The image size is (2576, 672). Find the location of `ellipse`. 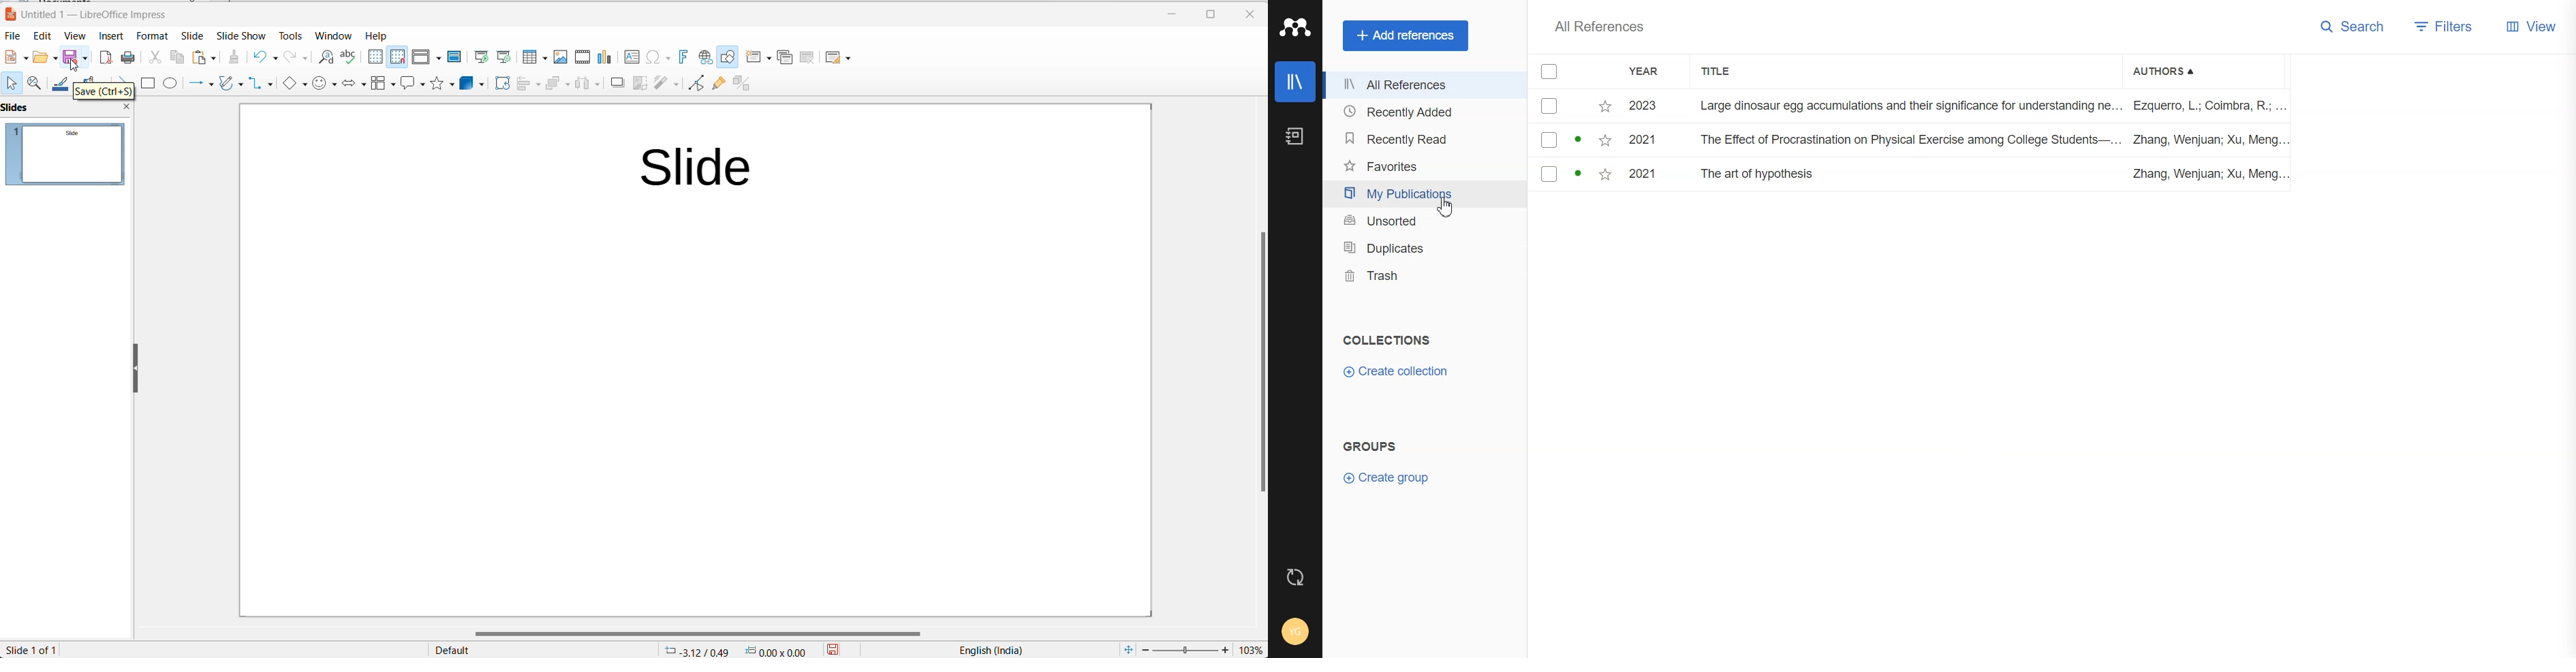

ellipse is located at coordinates (171, 83).